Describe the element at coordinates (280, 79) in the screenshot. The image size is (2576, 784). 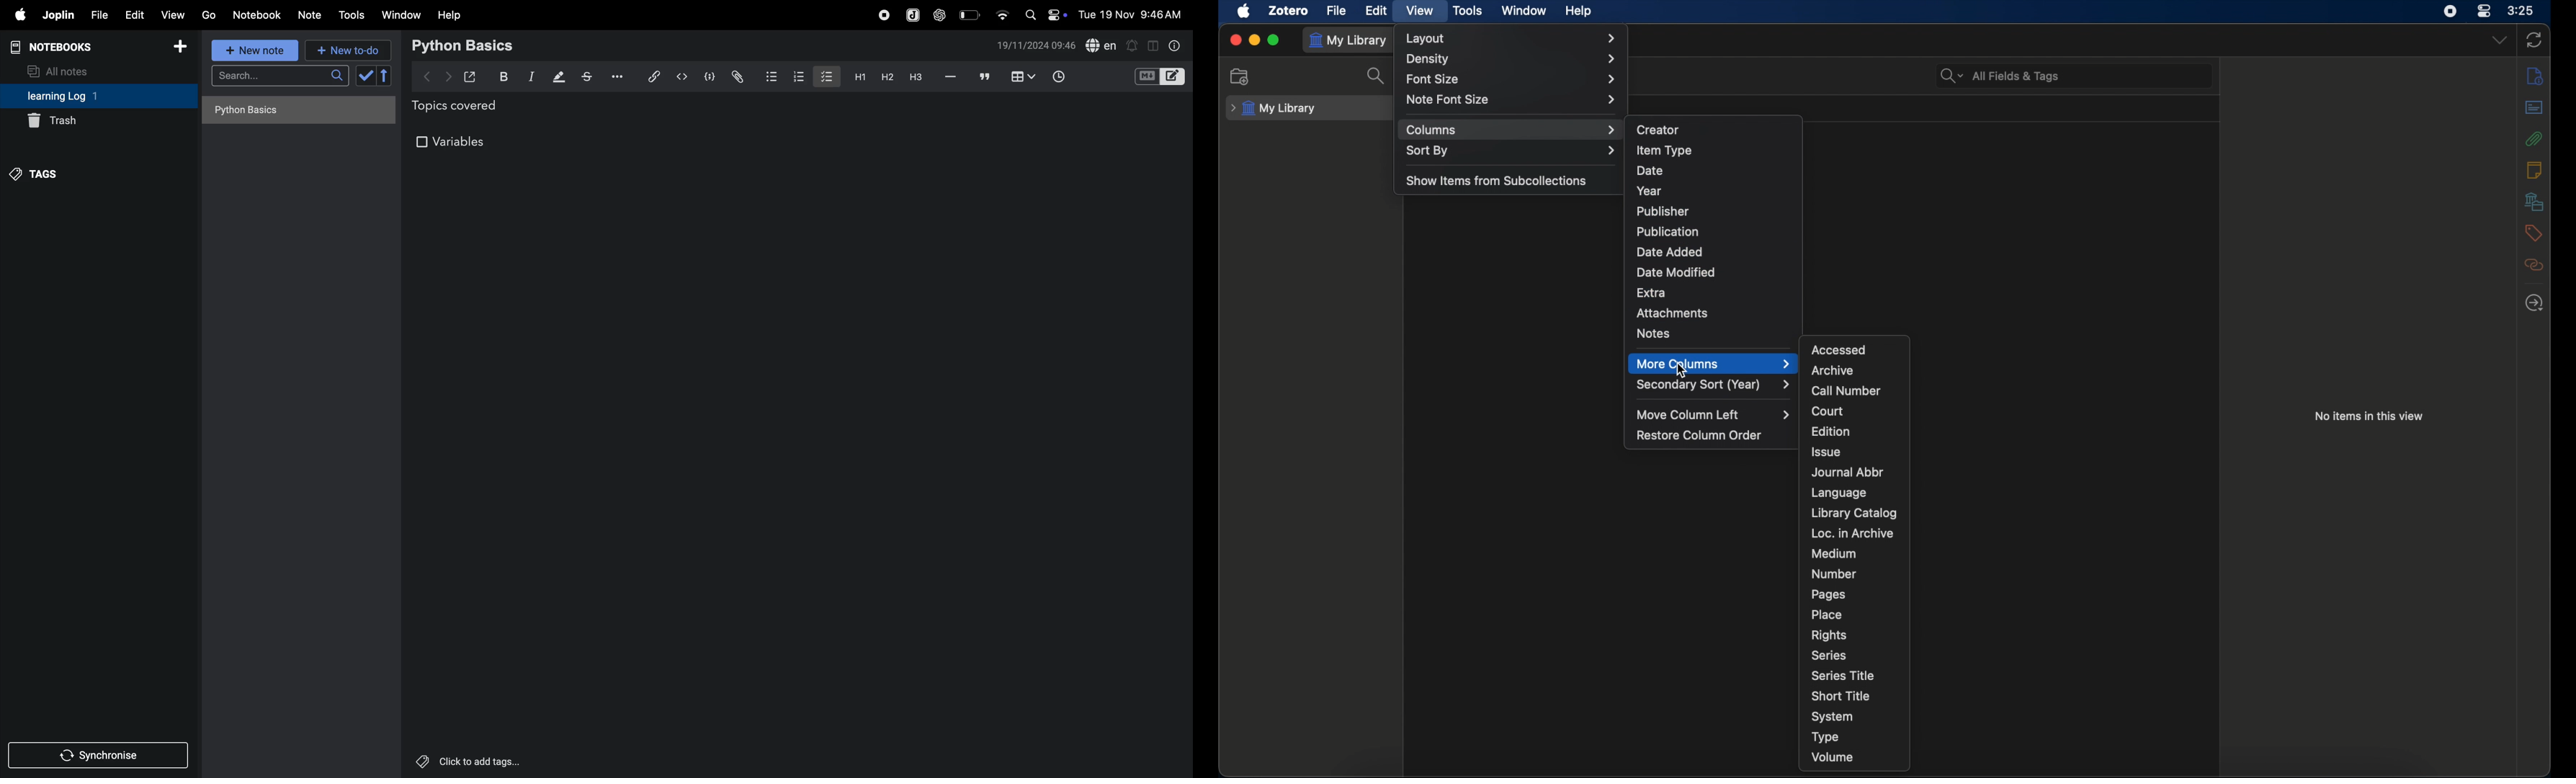
I see `search` at that location.